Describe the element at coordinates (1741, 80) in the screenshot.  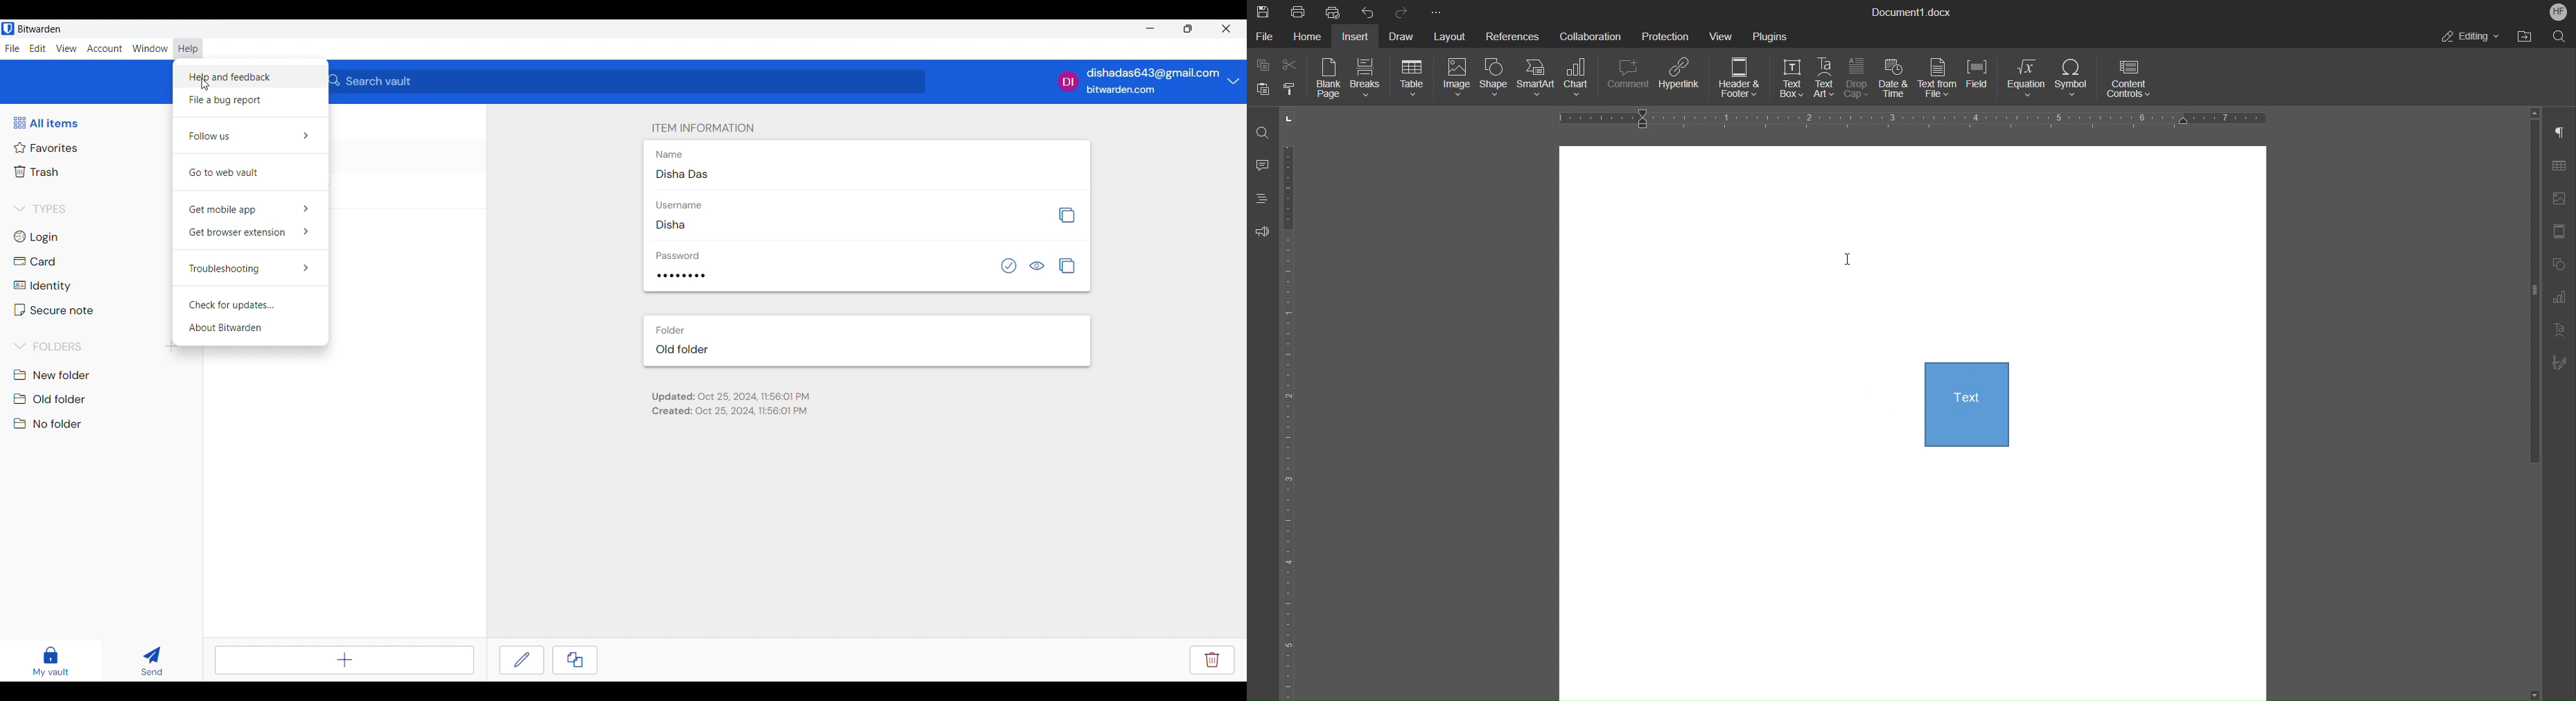
I see `Header & Footer` at that location.